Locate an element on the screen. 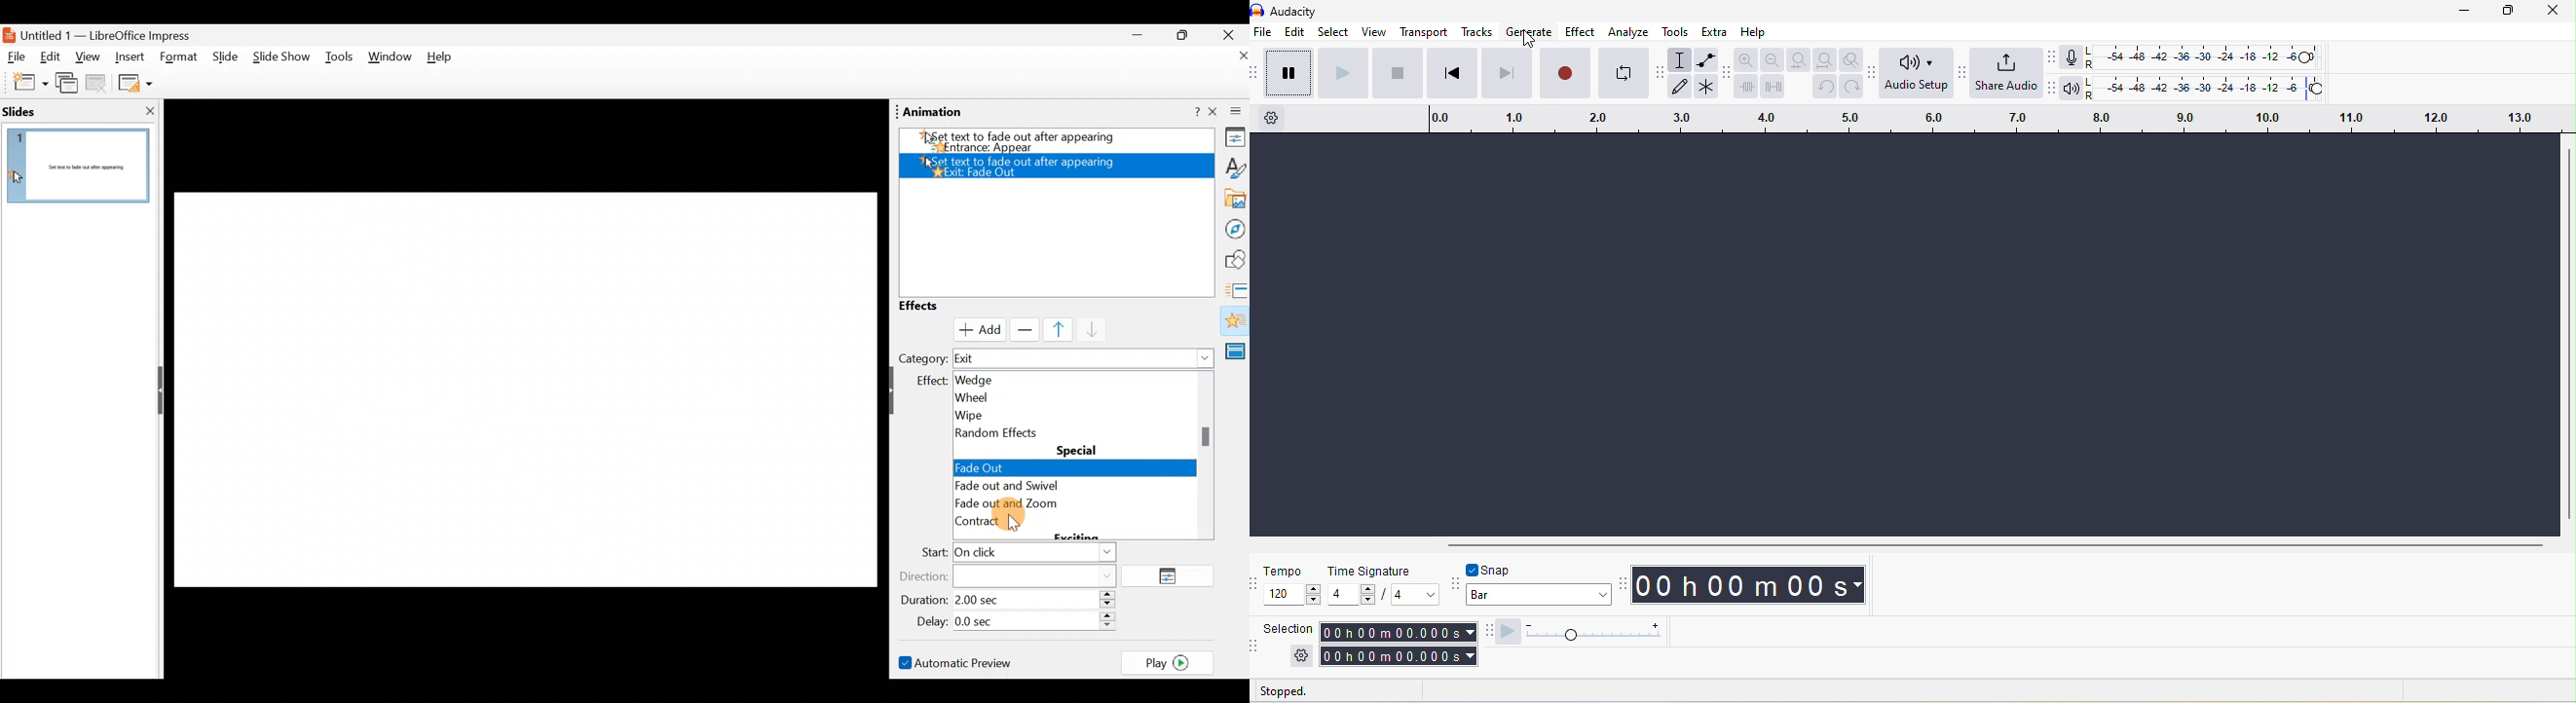 The height and width of the screenshot is (728, 2576). share audio is located at coordinates (2008, 73).